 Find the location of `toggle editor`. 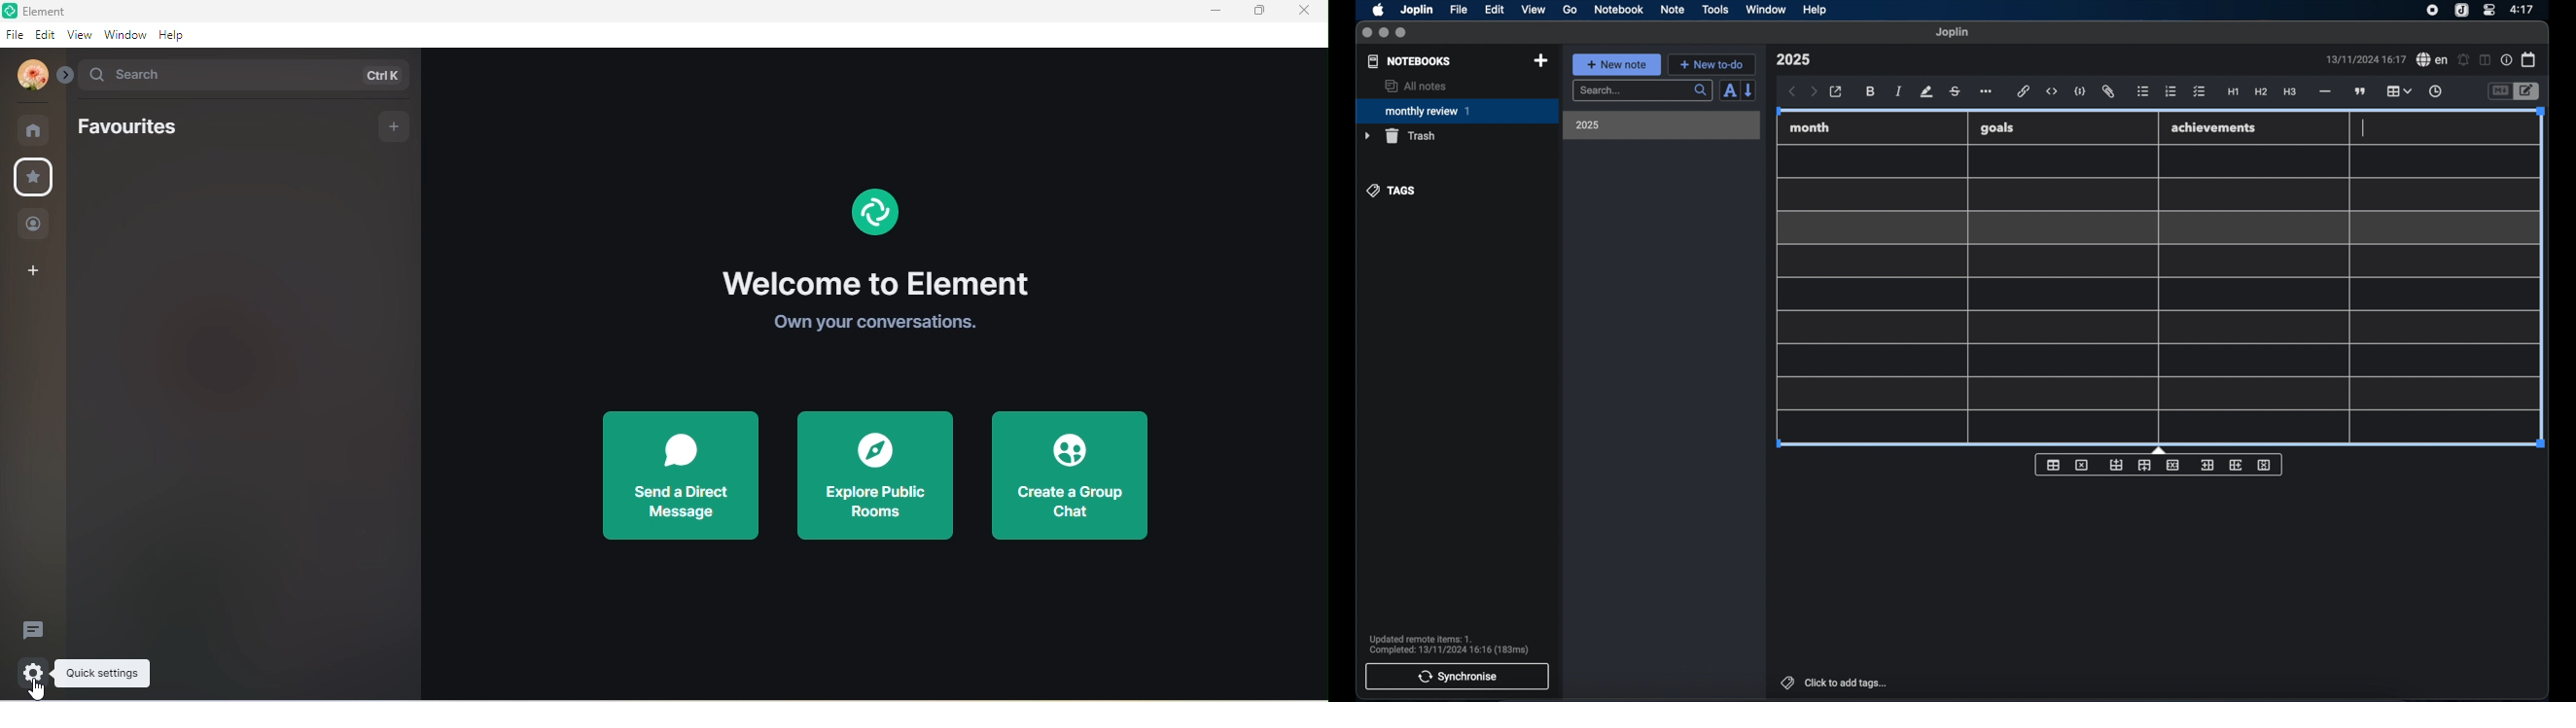

toggle editor is located at coordinates (2529, 92).